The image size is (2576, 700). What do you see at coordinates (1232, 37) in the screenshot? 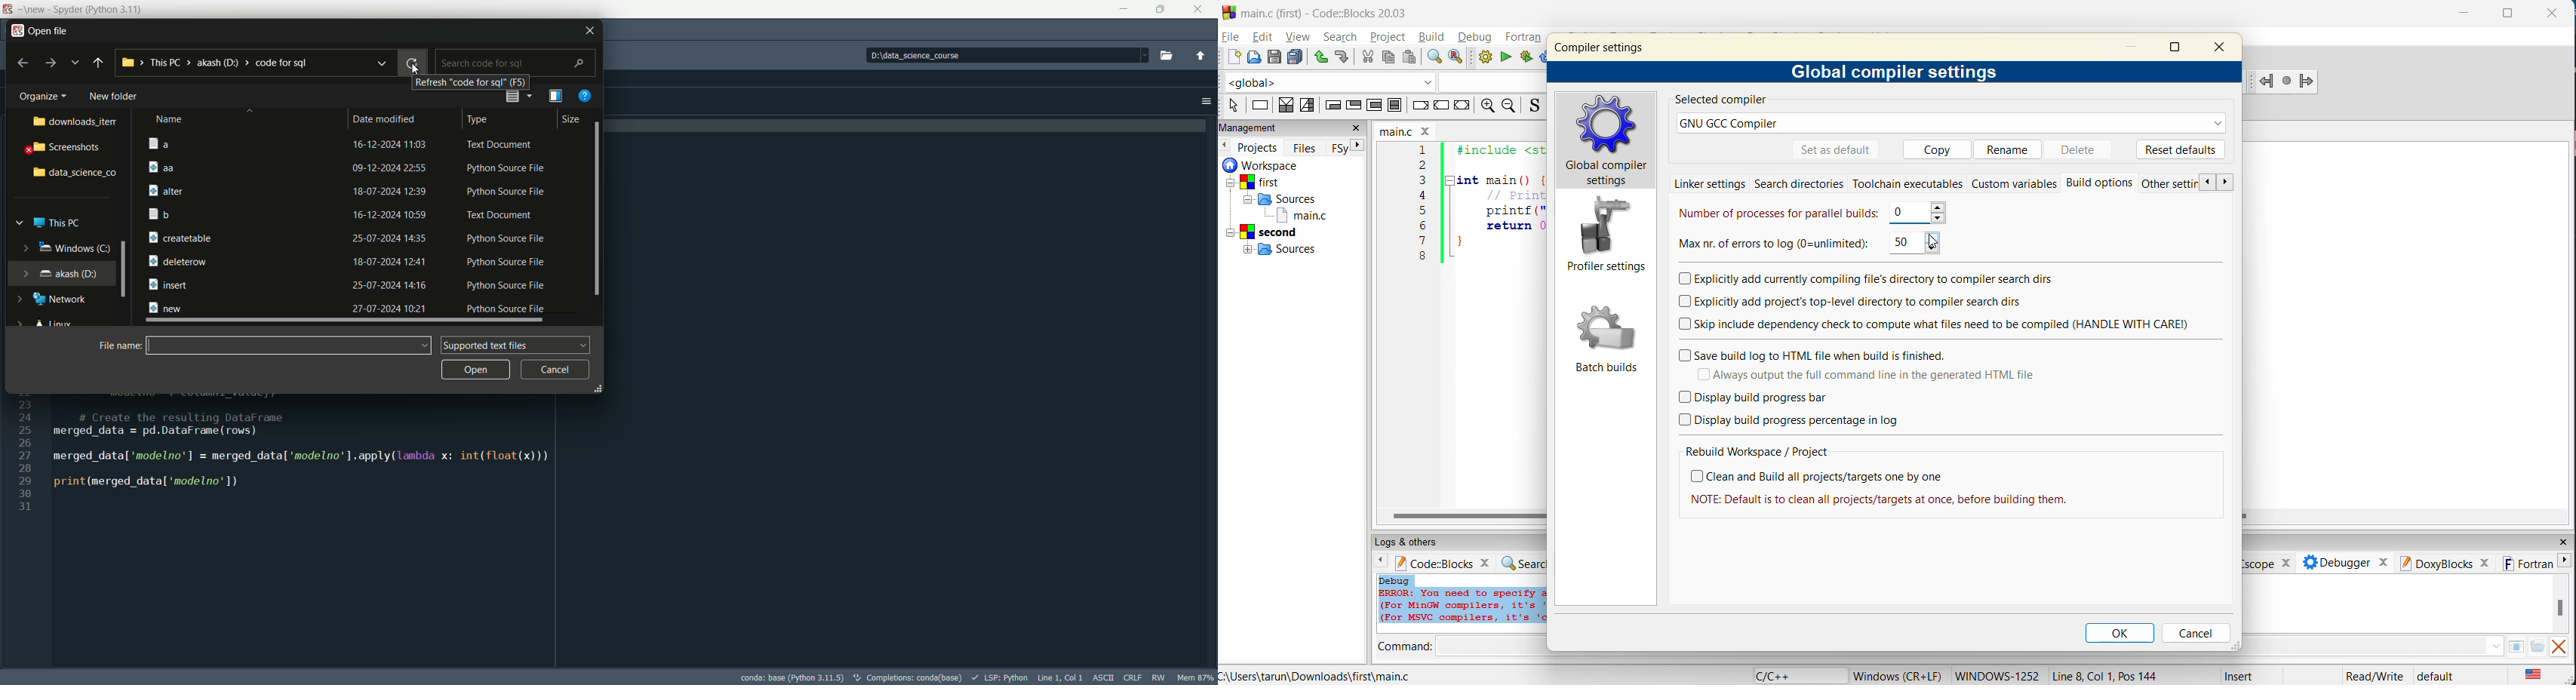
I see `file` at bounding box center [1232, 37].